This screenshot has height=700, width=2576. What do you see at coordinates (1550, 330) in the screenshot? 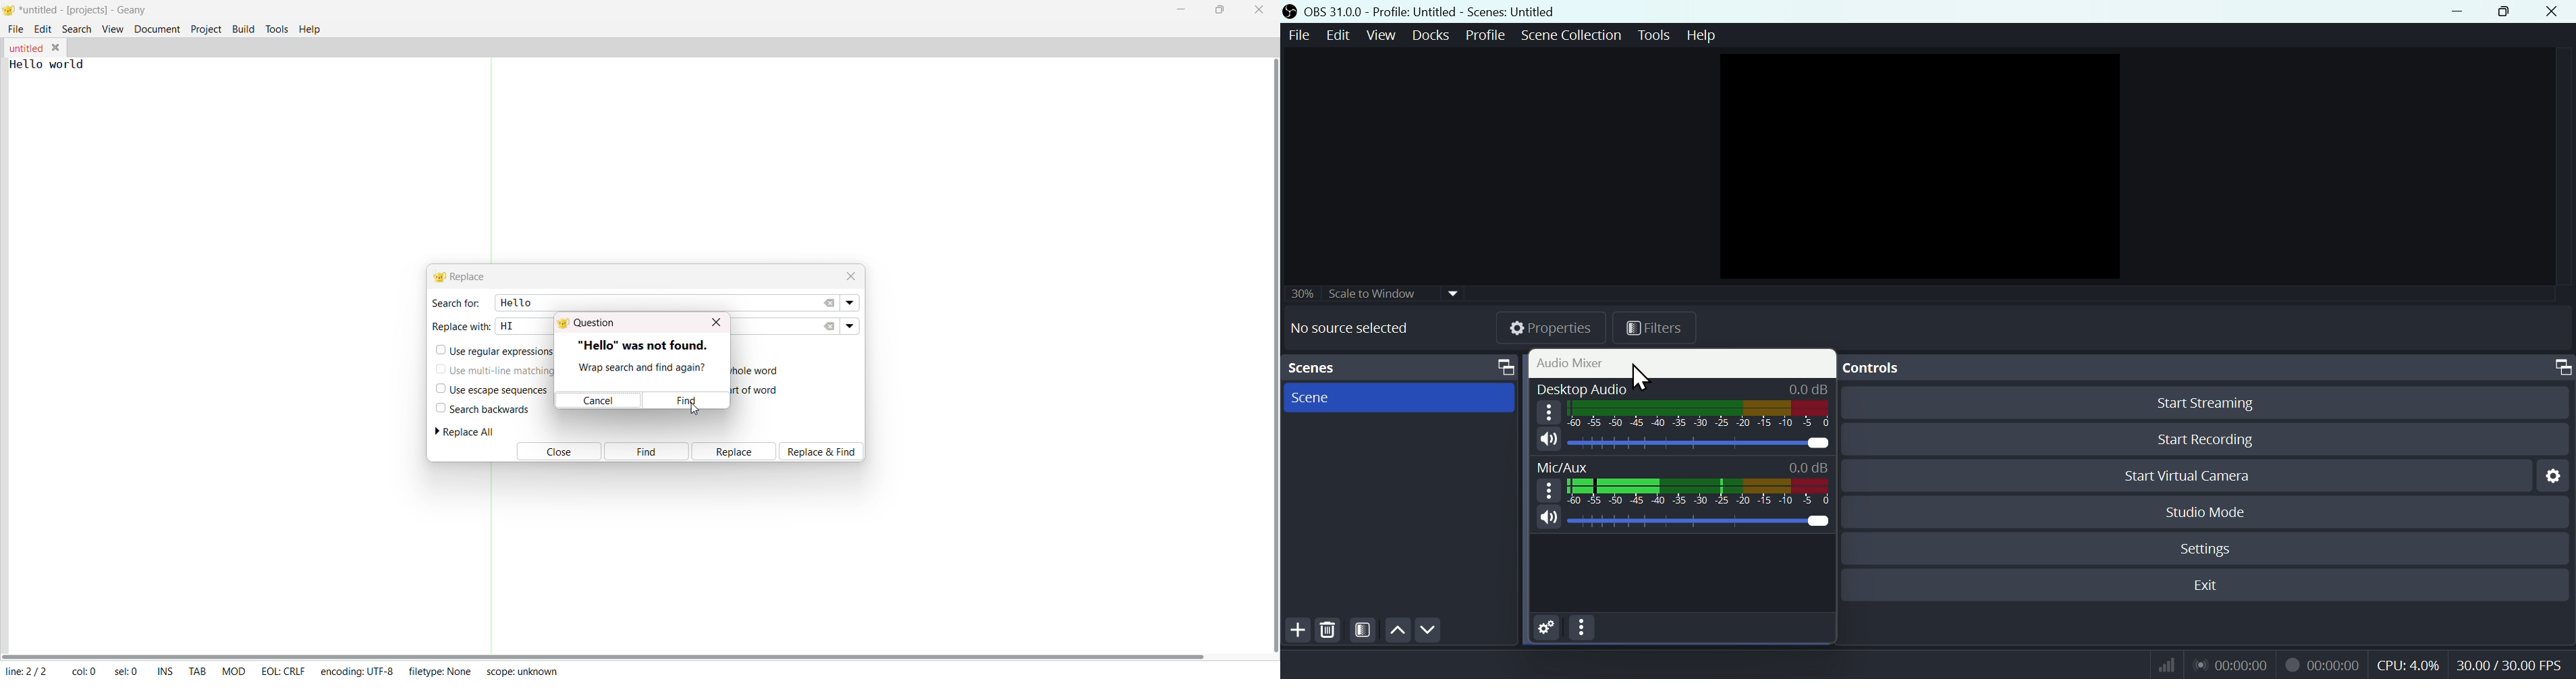
I see `Properties` at bounding box center [1550, 330].